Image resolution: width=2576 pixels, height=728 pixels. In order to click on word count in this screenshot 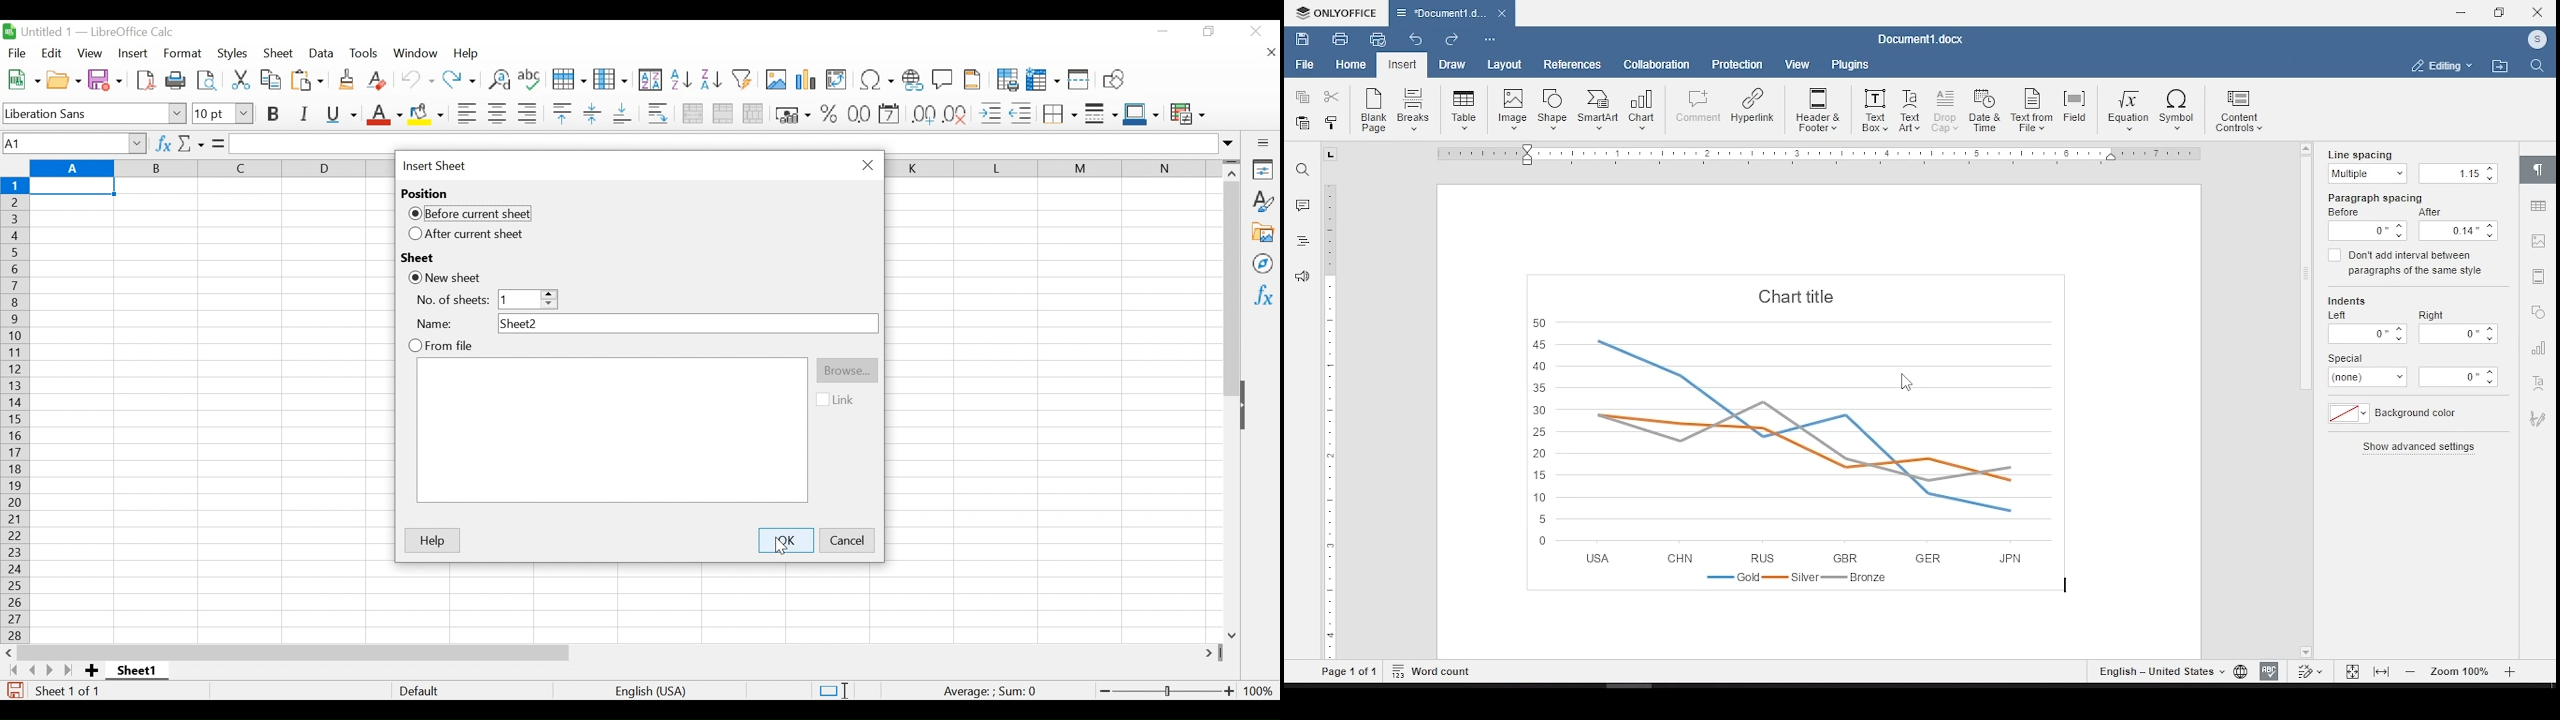, I will do `click(1433, 671)`.